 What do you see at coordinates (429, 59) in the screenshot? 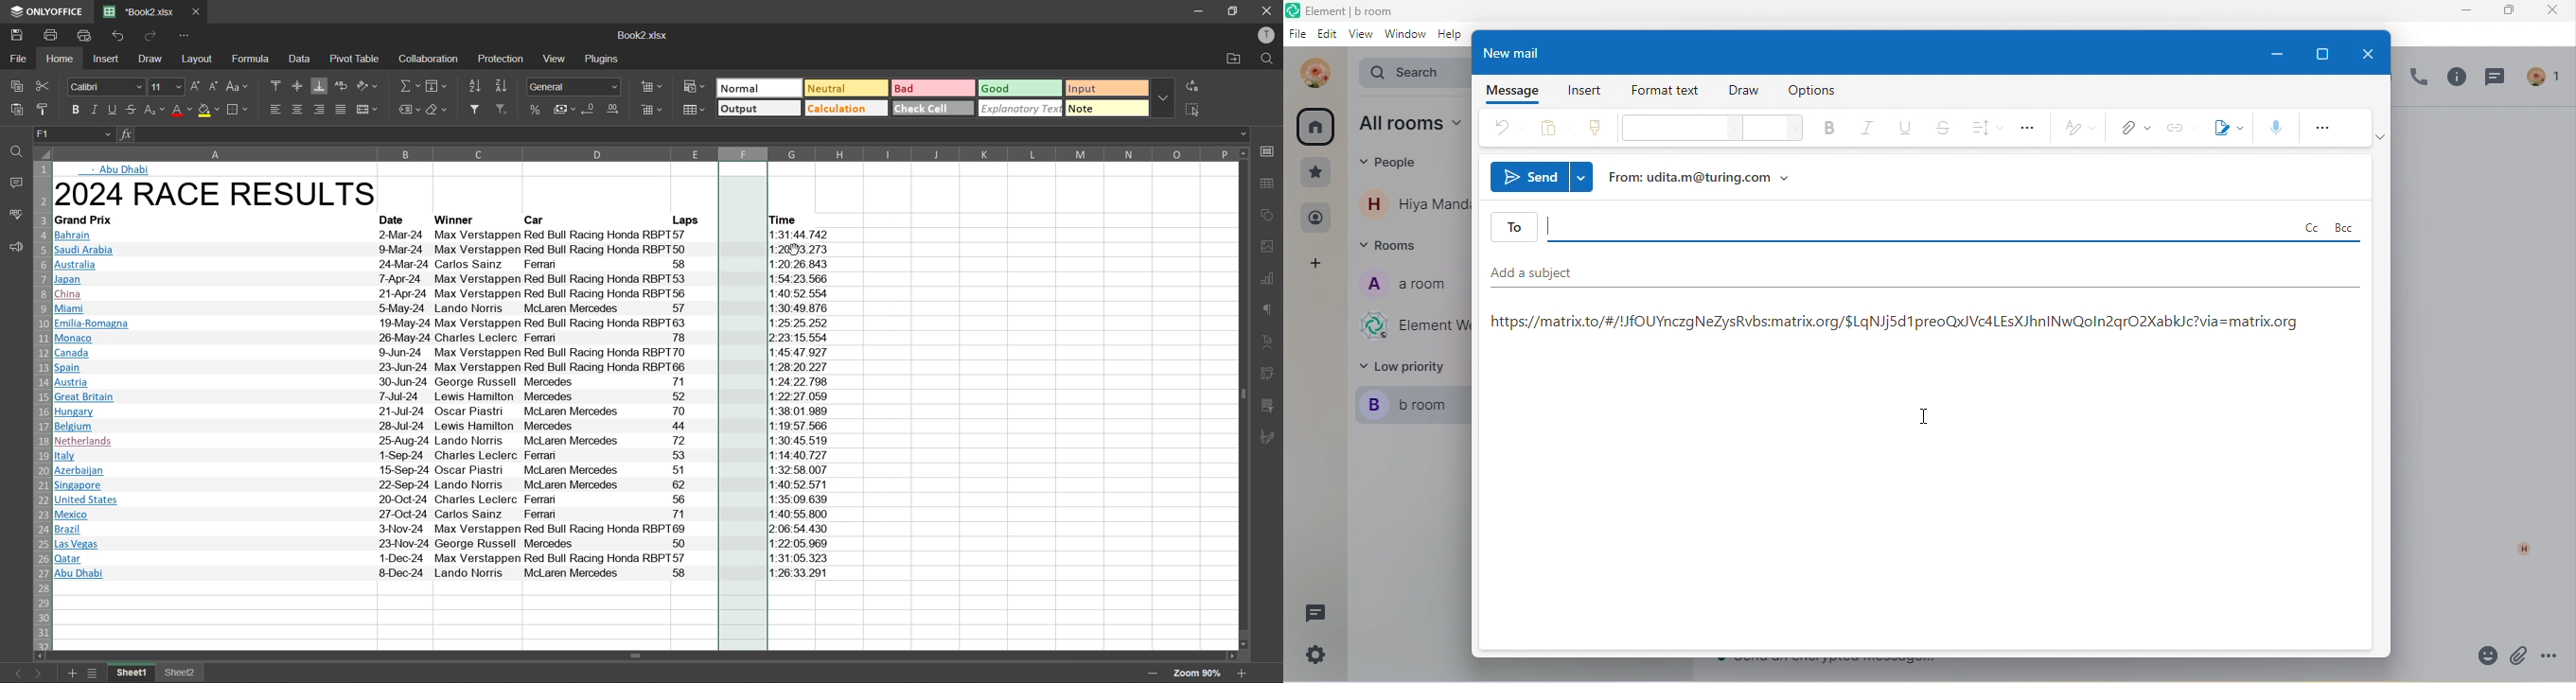
I see `collaboration` at bounding box center [429, 59].